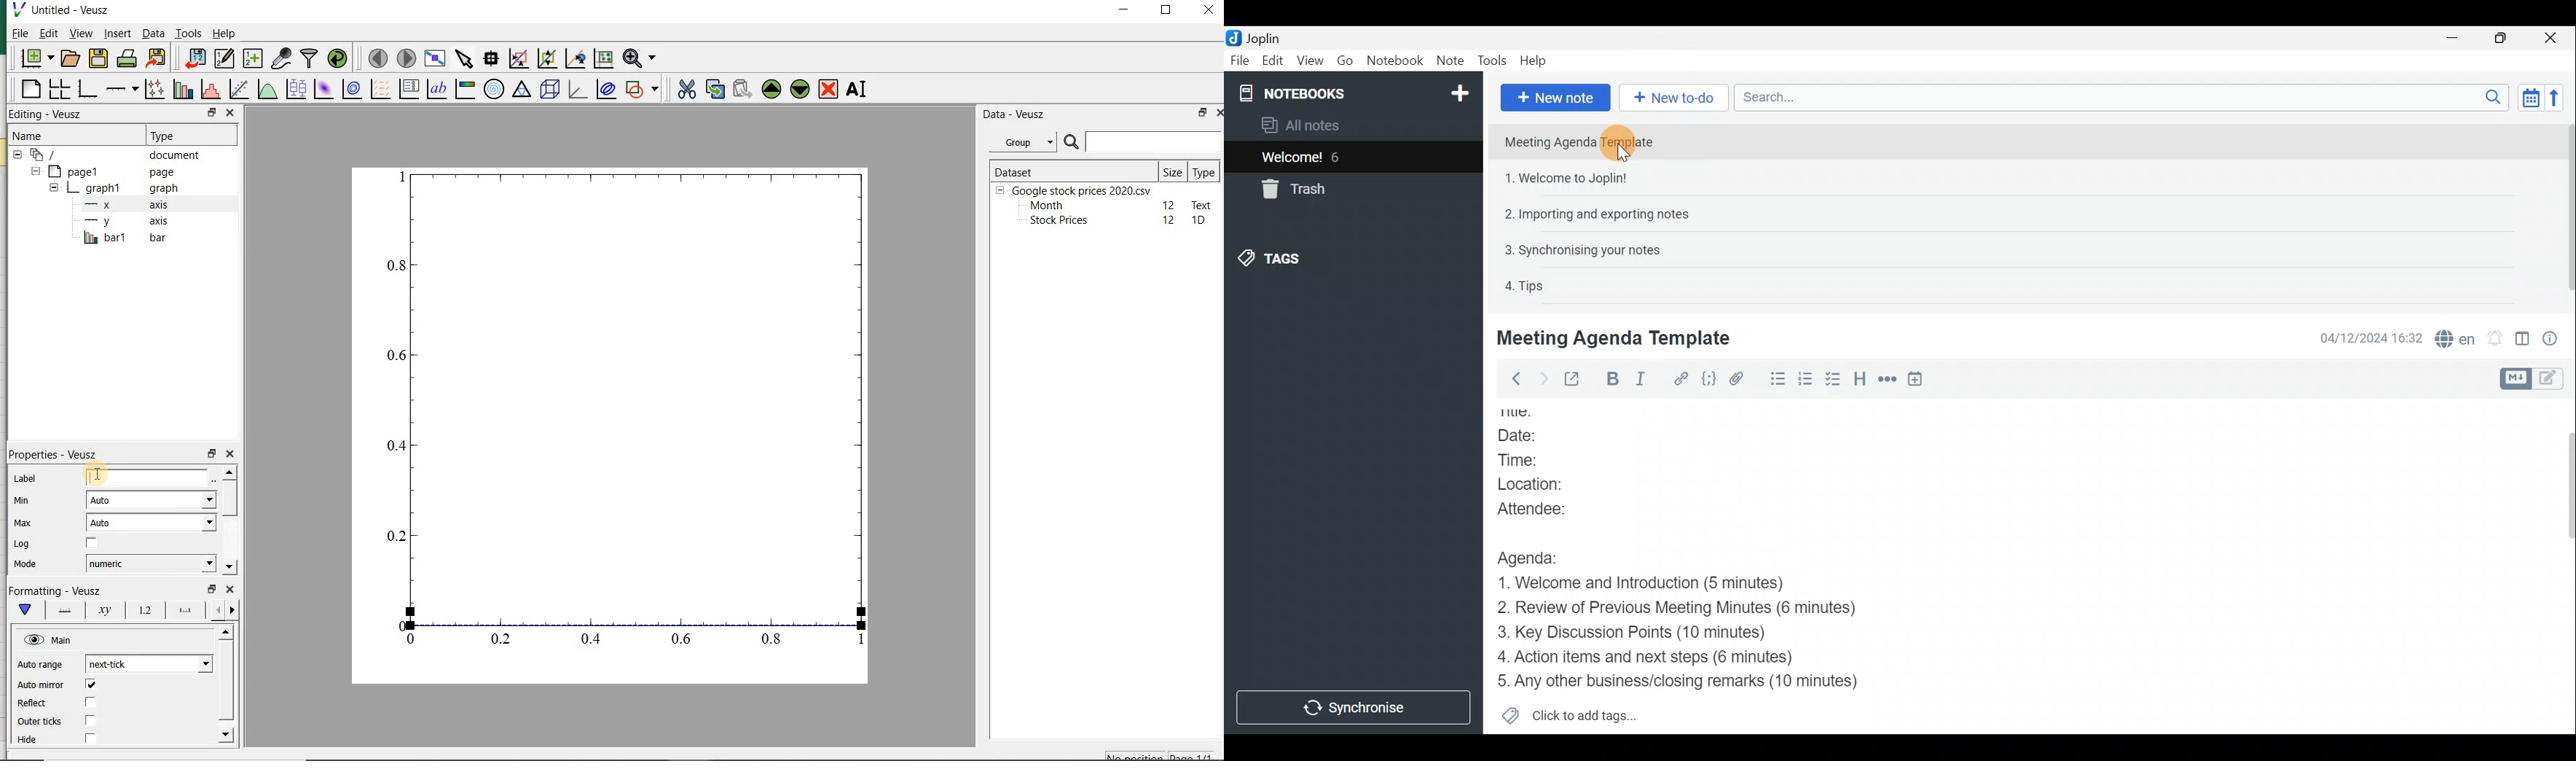 The image size is (2576, 784). Describe the element at coordinates (1449, 58) in the screenshot. I see `Note` at that location.